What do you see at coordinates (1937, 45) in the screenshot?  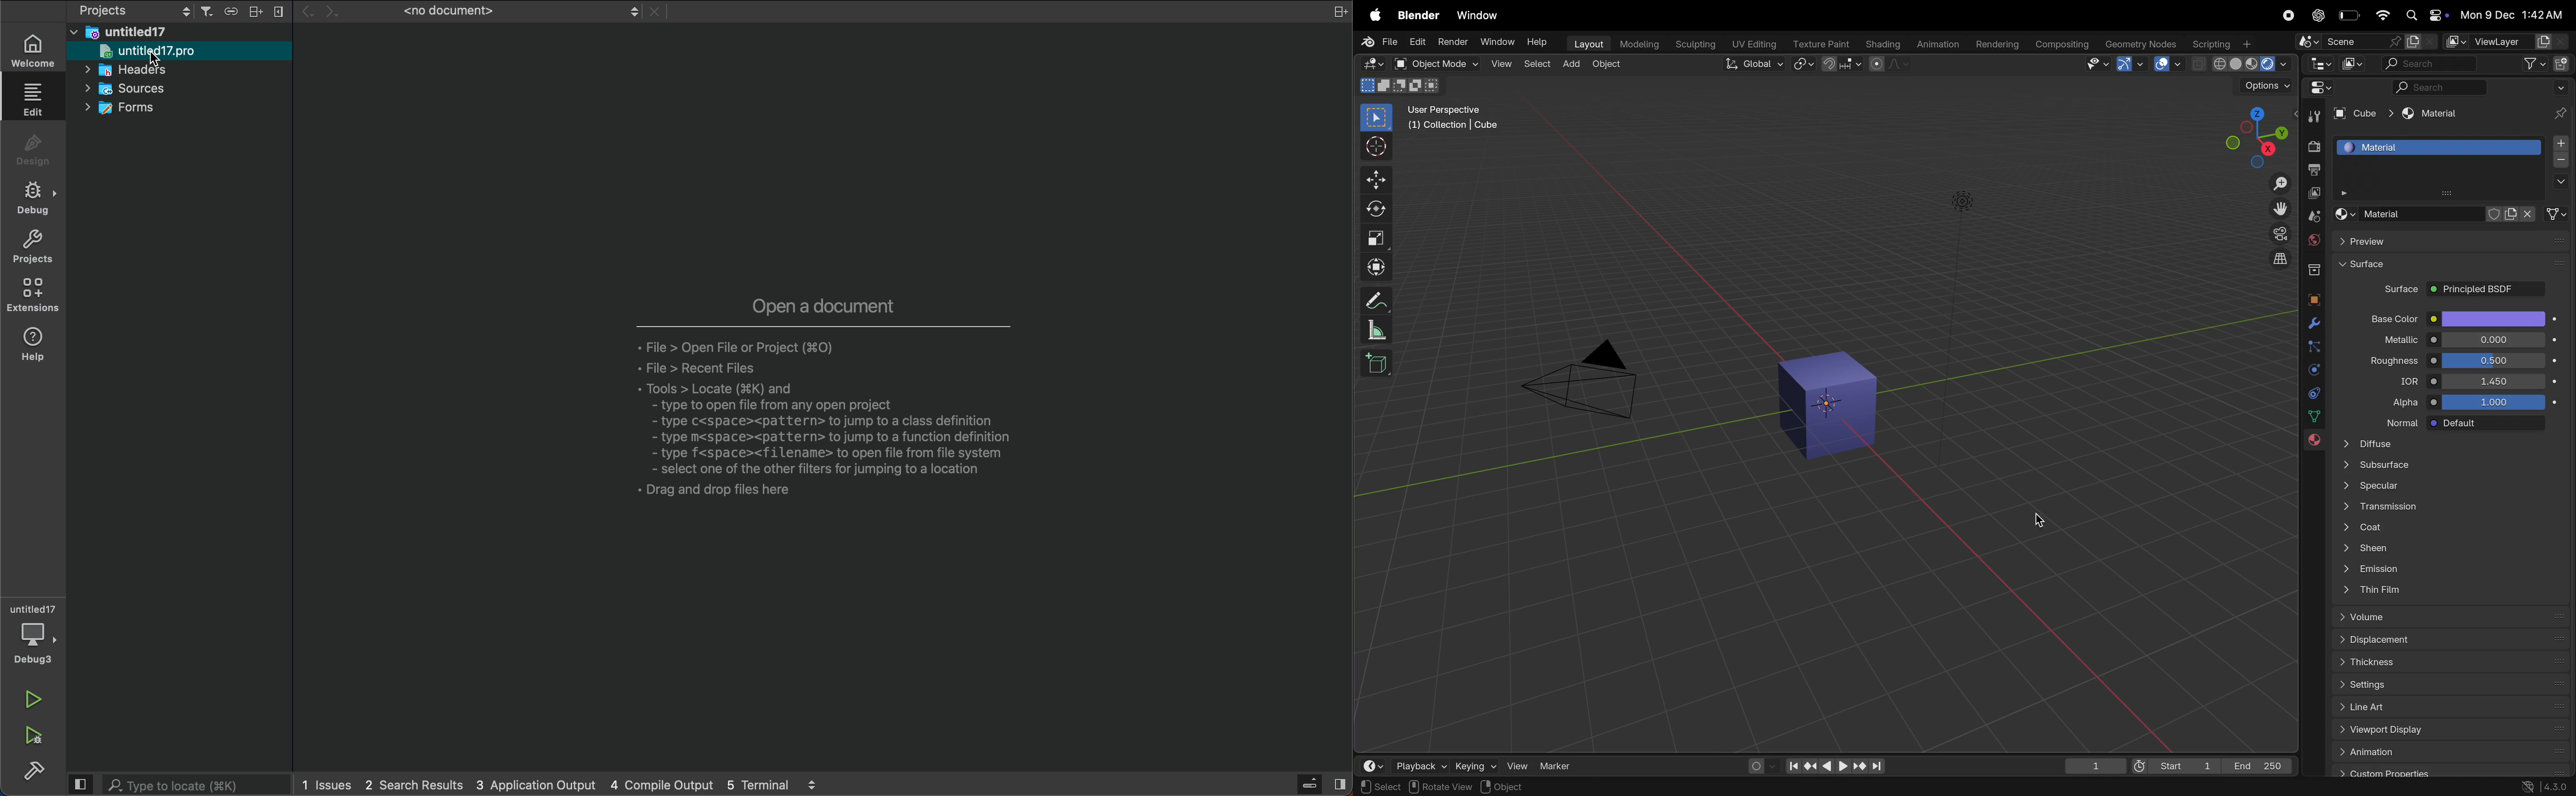 I see `animation` at bounding box center [1937, 45].